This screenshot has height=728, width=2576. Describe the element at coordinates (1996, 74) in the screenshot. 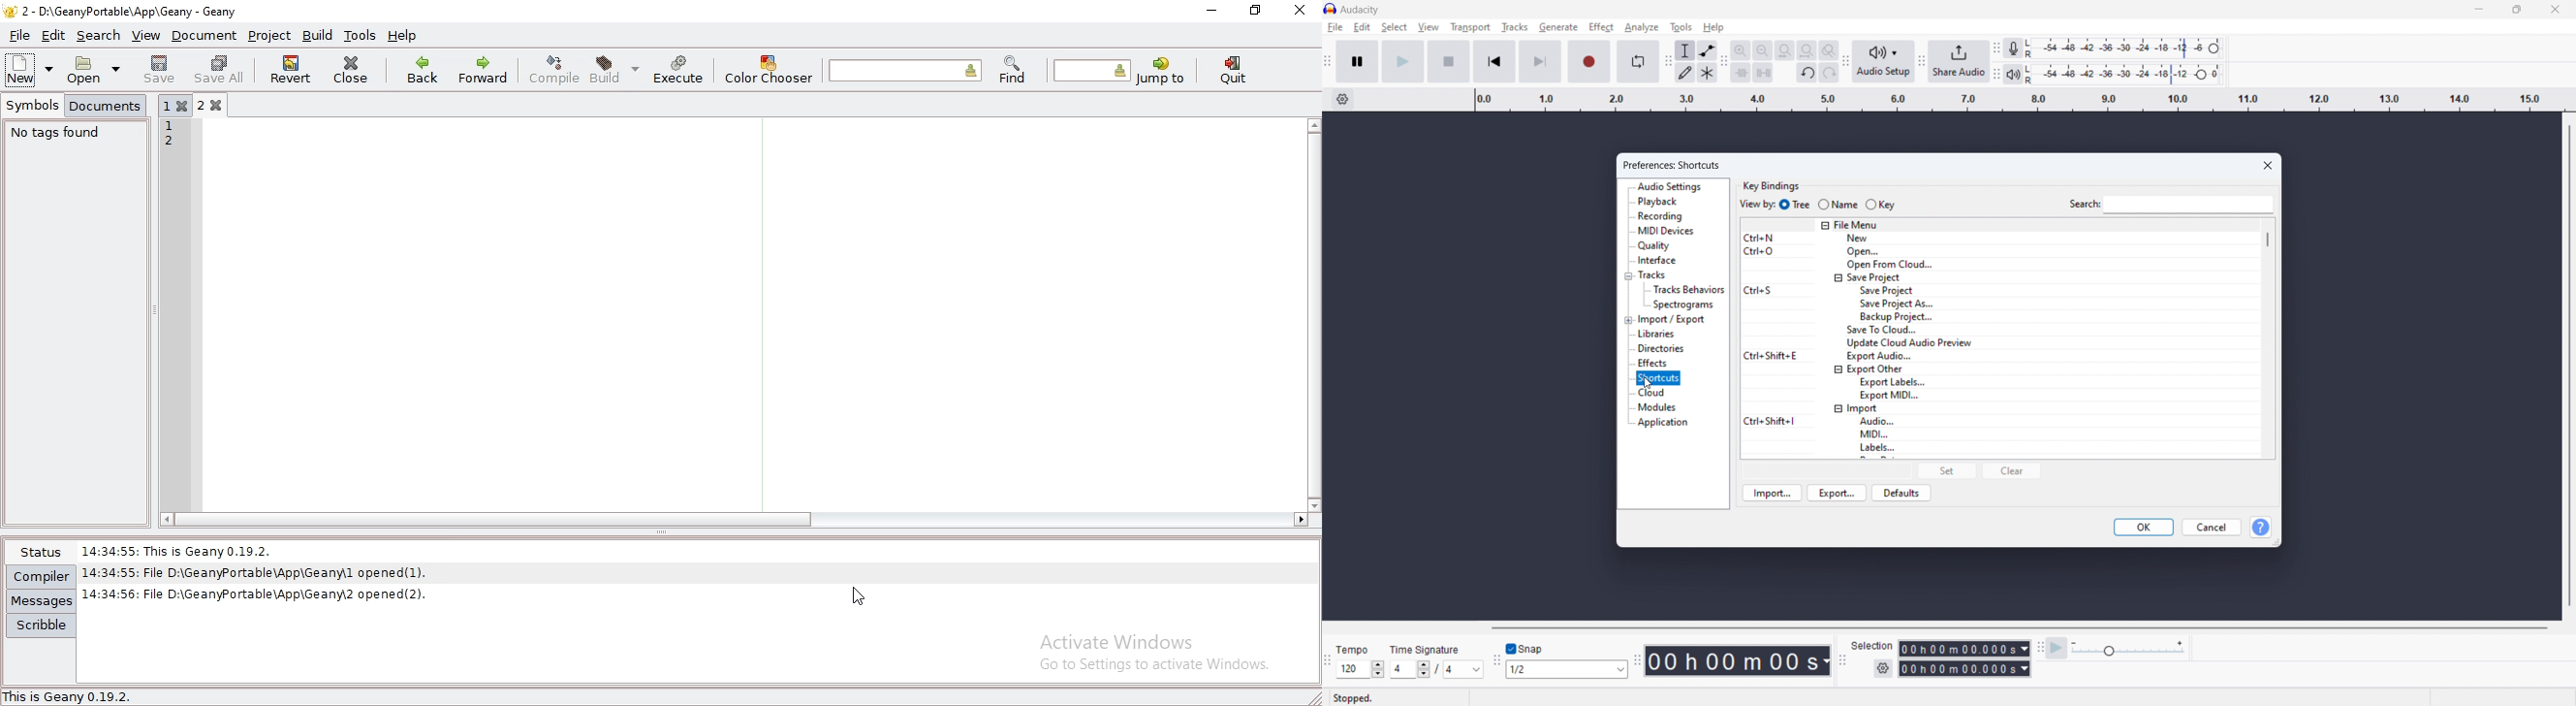

I see `Enables movement of playback meter toolbar` at that location.